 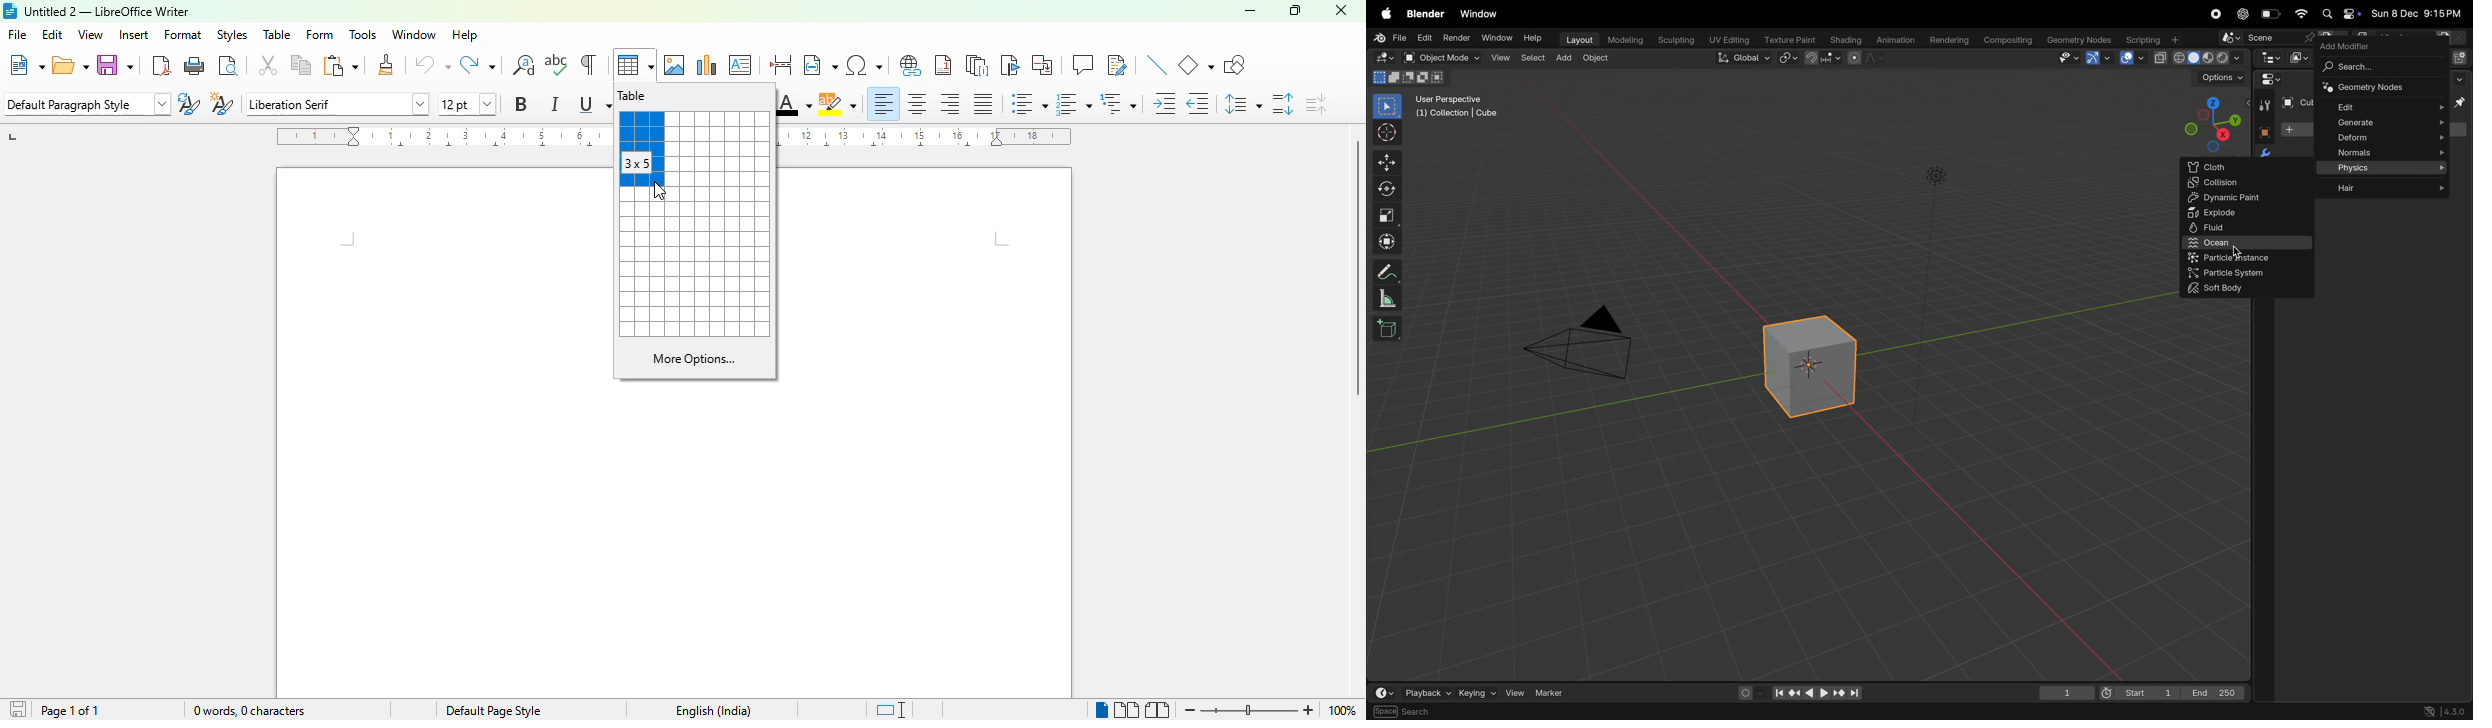 What do you see at coordinates (466, 104) in the screenshot?
I see `font size` at bounding box center [466, 104].